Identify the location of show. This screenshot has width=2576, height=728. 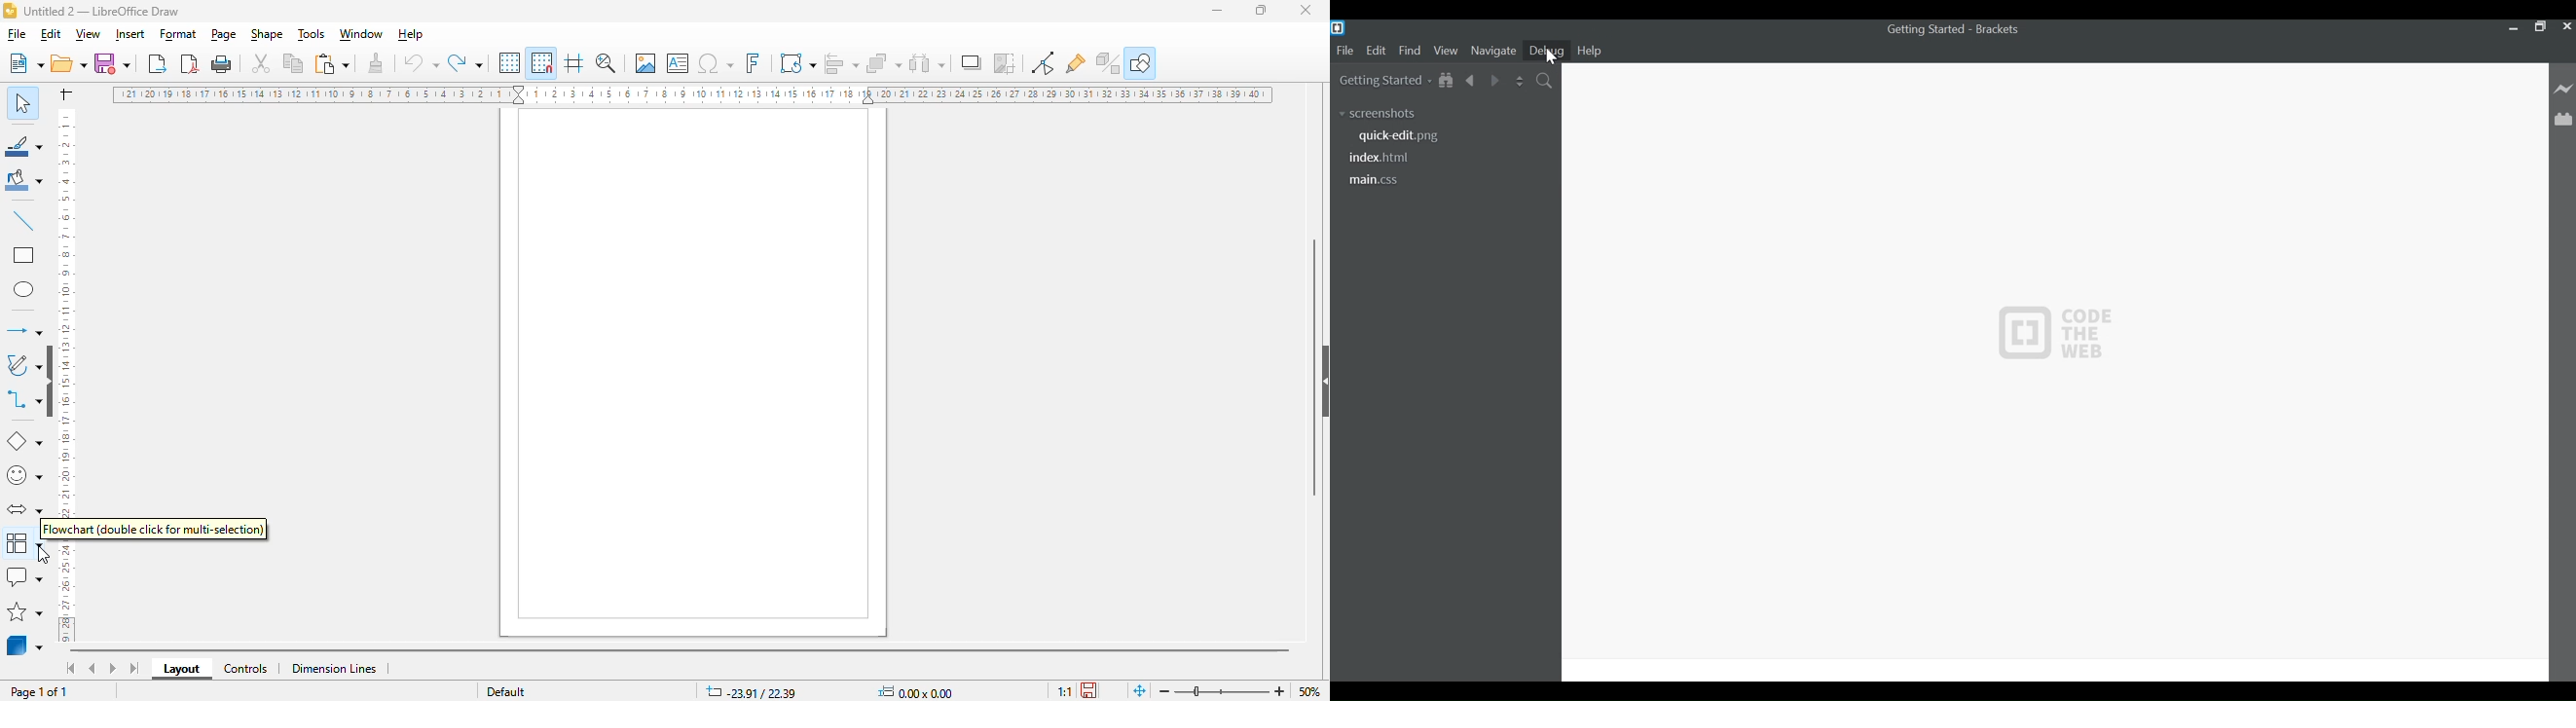
(52, 382).